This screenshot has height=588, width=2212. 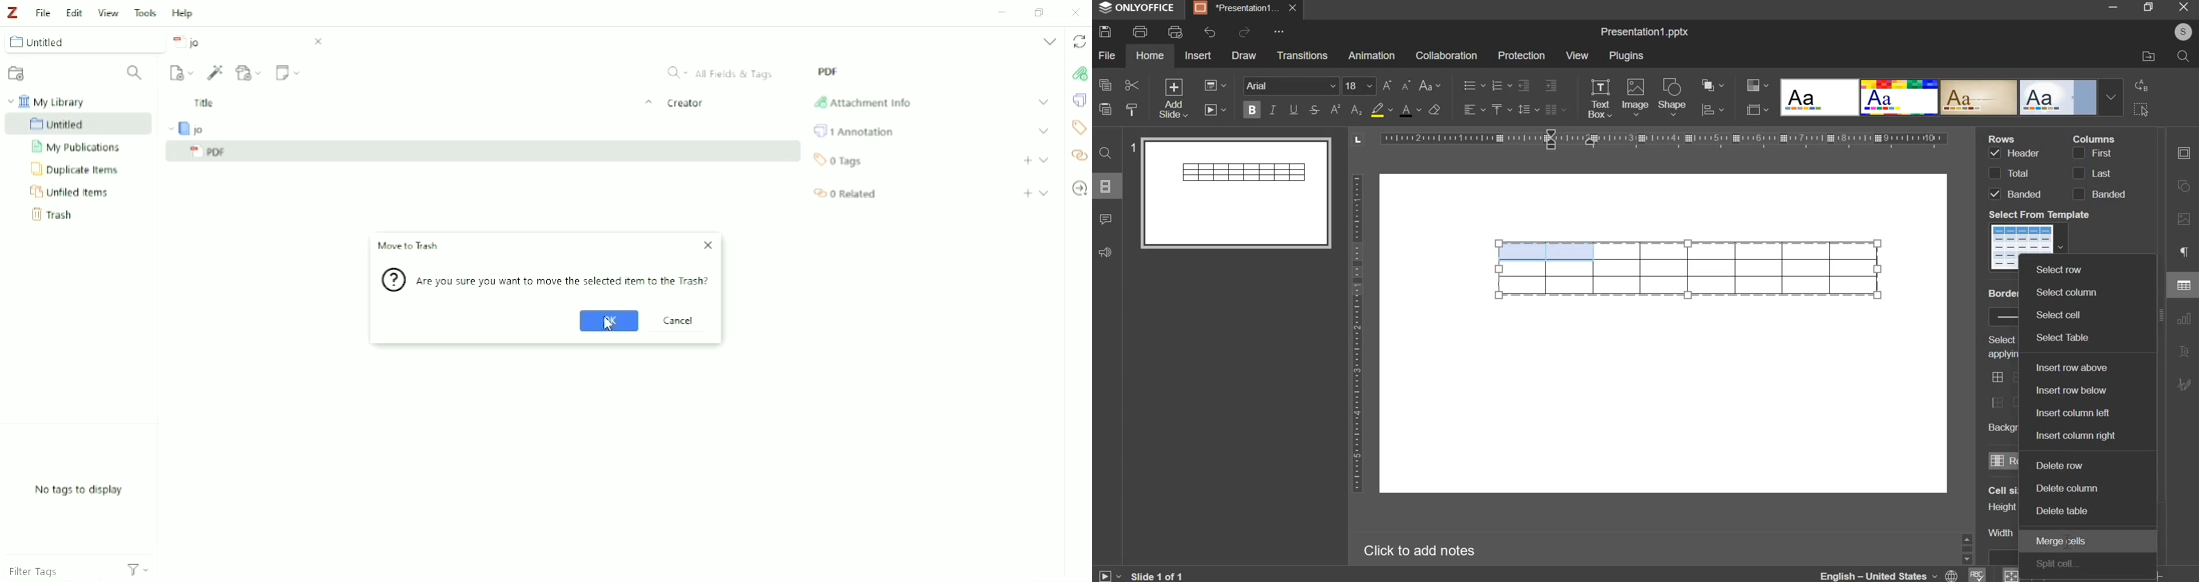 I want to click on image, so click(x=1635, y=96).